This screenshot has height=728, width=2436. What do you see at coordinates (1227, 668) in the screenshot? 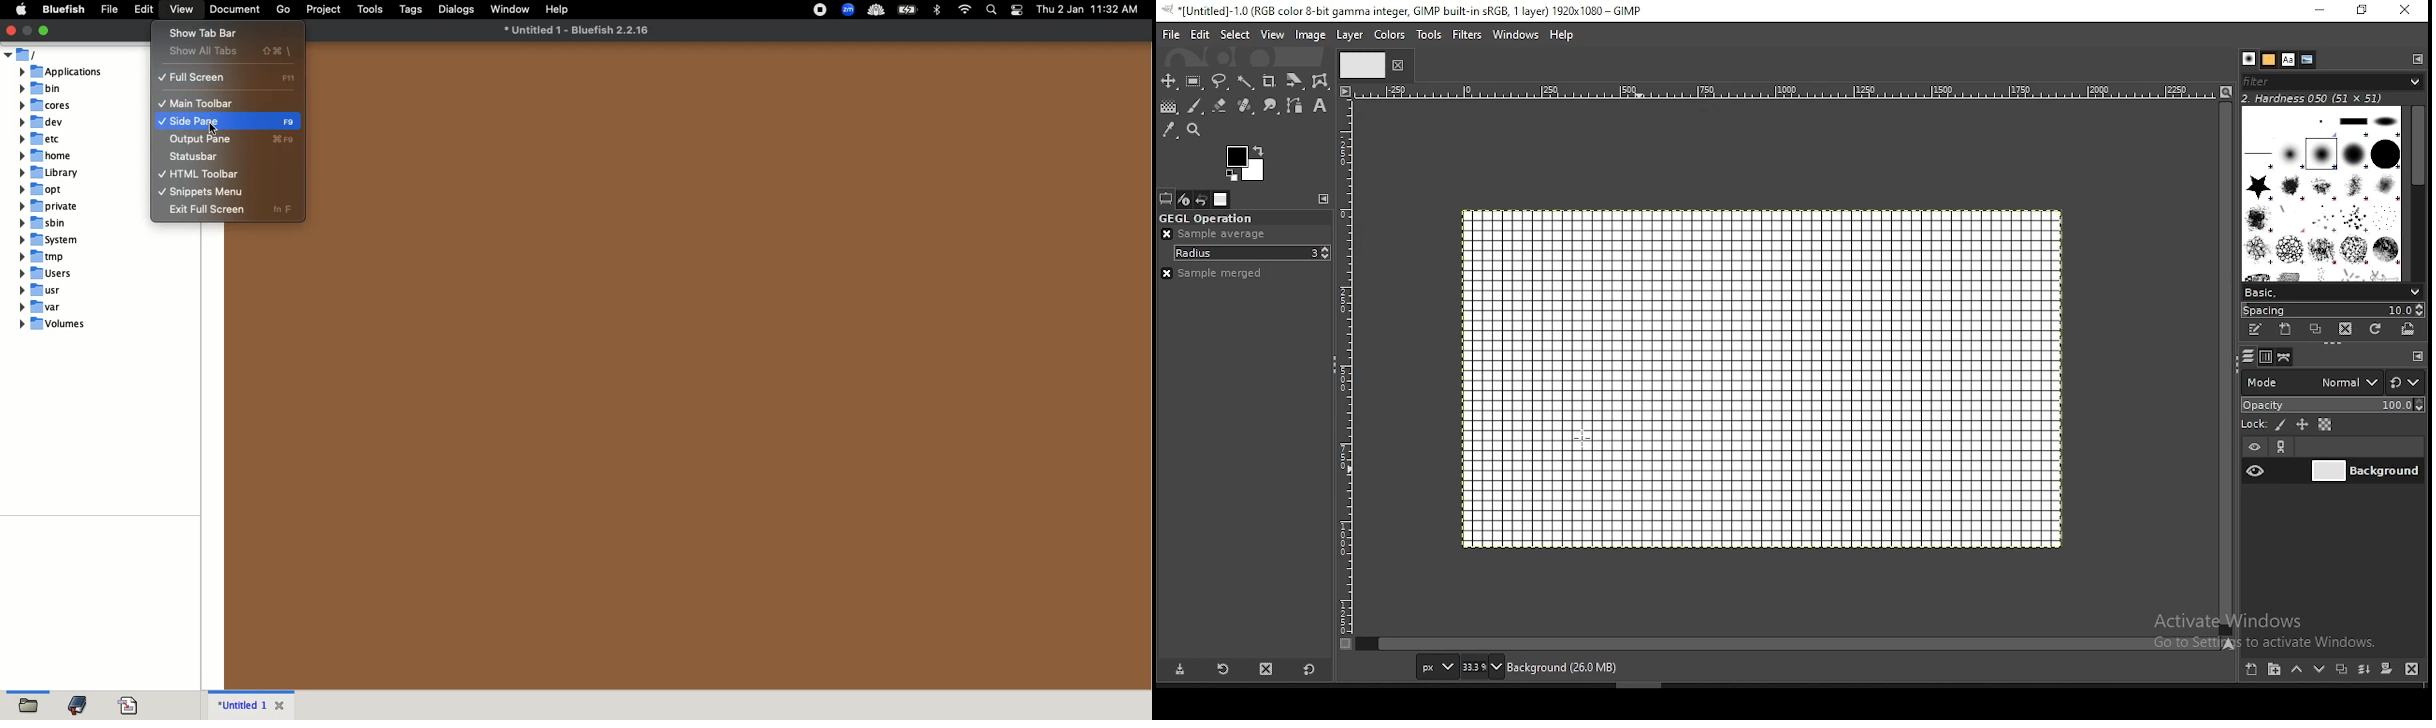
I see `restore tool preset` at bounding box center [1227, 668].